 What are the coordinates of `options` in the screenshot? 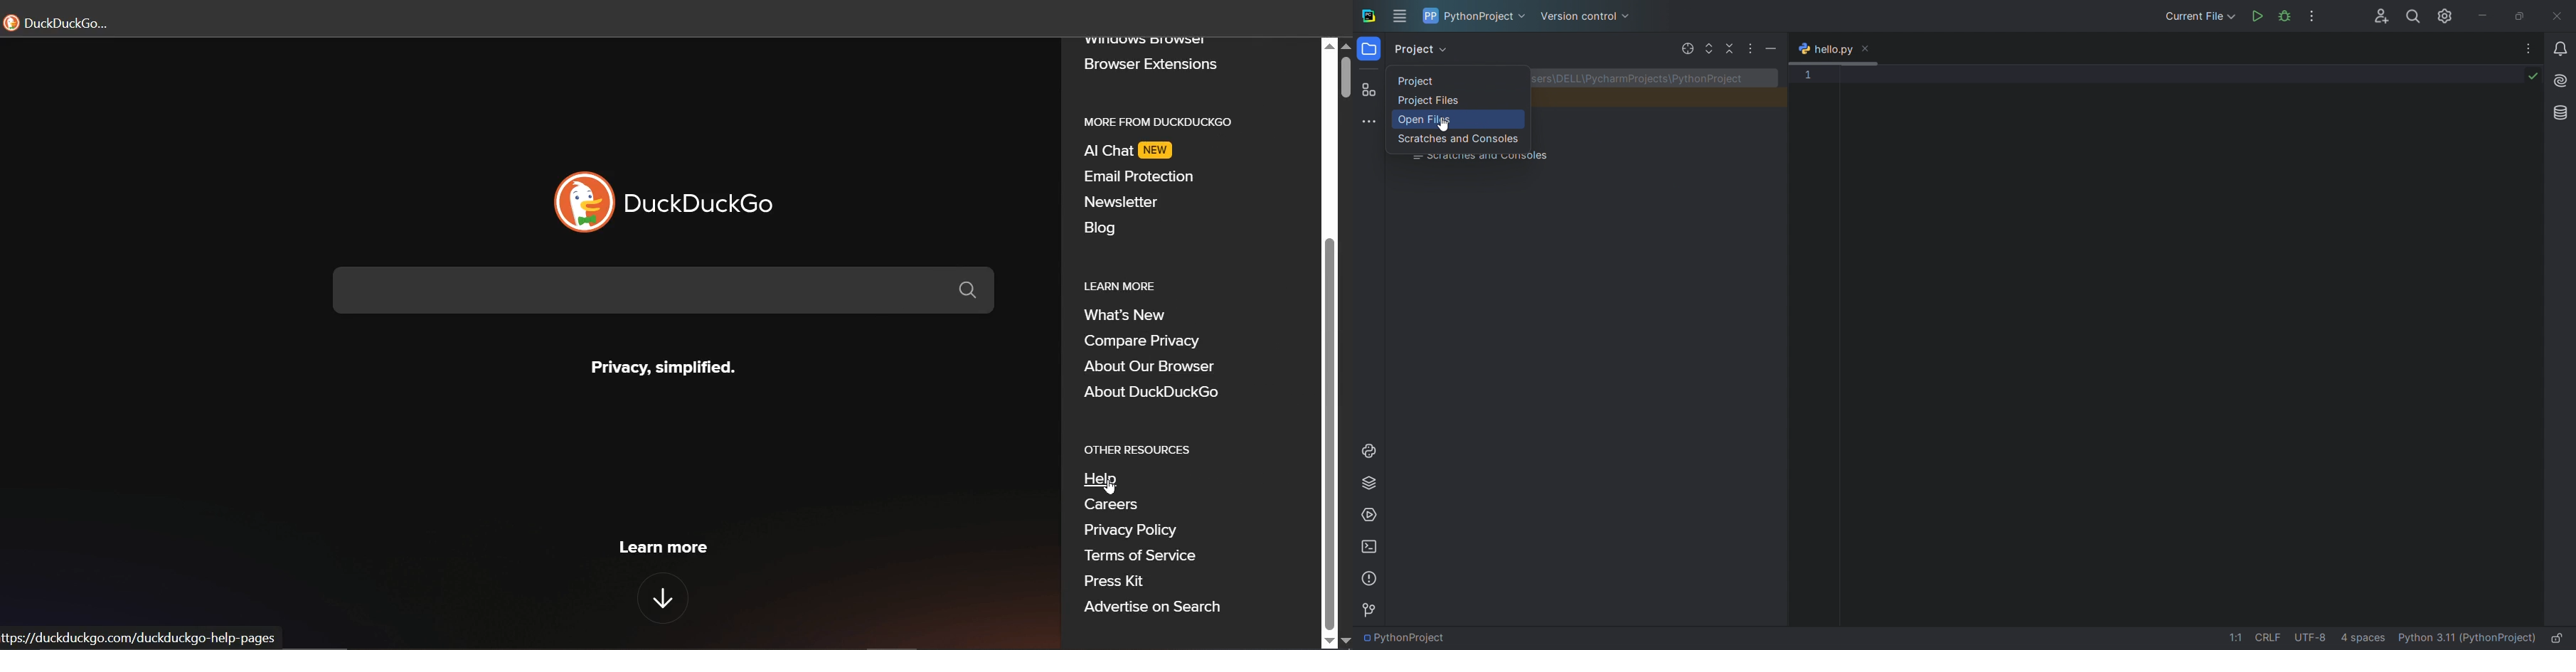 It's located at (2529, 46).